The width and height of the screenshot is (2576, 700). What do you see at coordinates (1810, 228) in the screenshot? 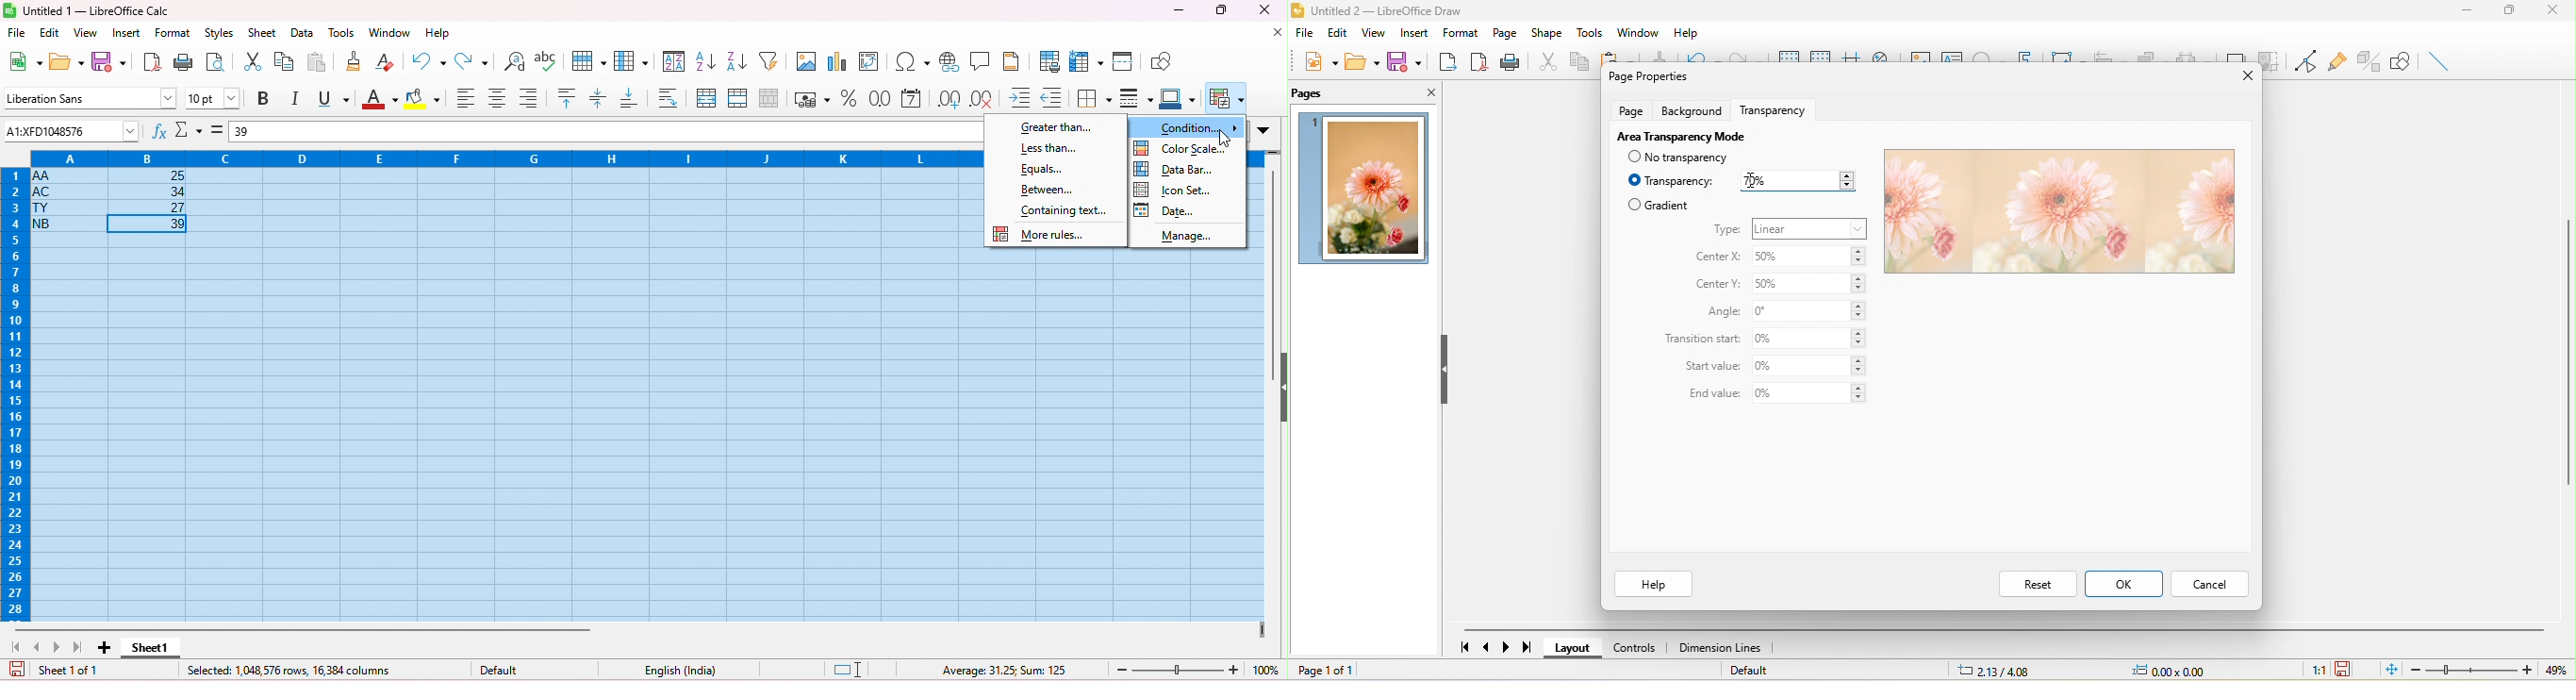
I see `linear` at bounding box center [1810, 228].